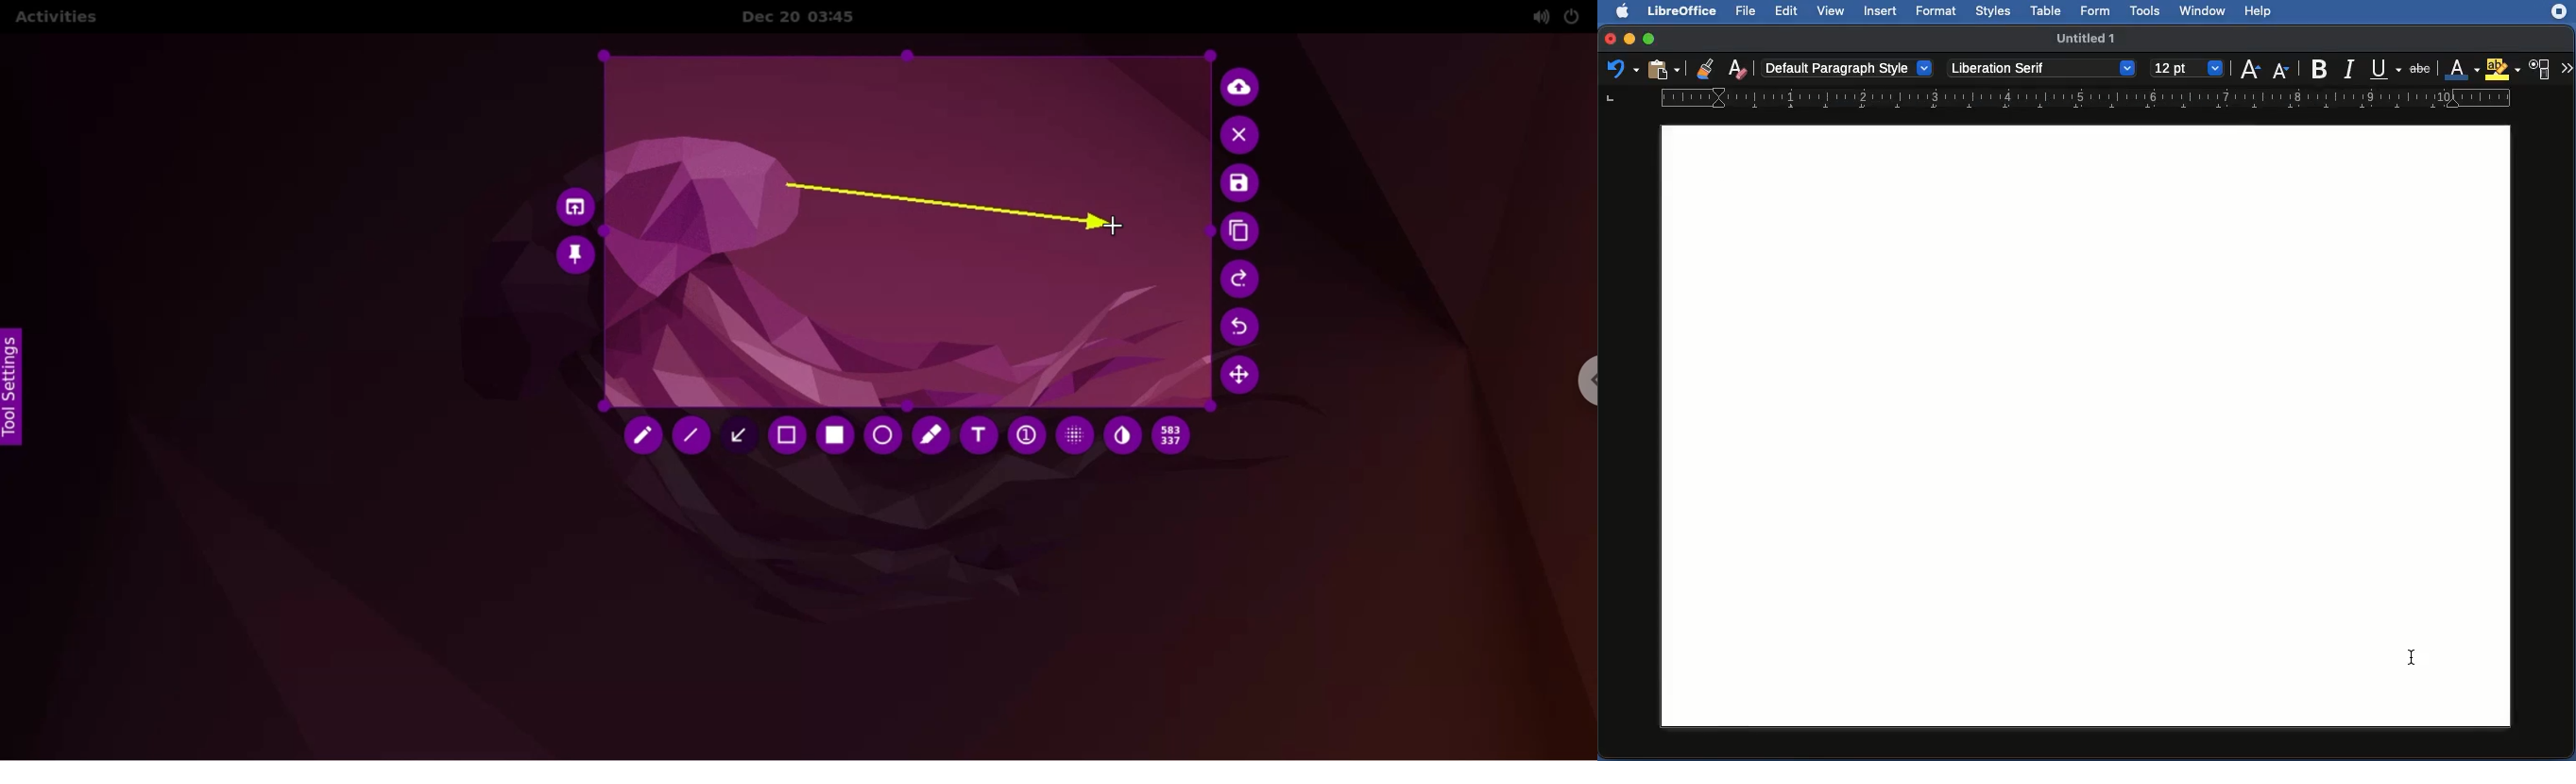  Describe the element at coordinates (1832, 11) in the screenshot. I see `View` at that location.